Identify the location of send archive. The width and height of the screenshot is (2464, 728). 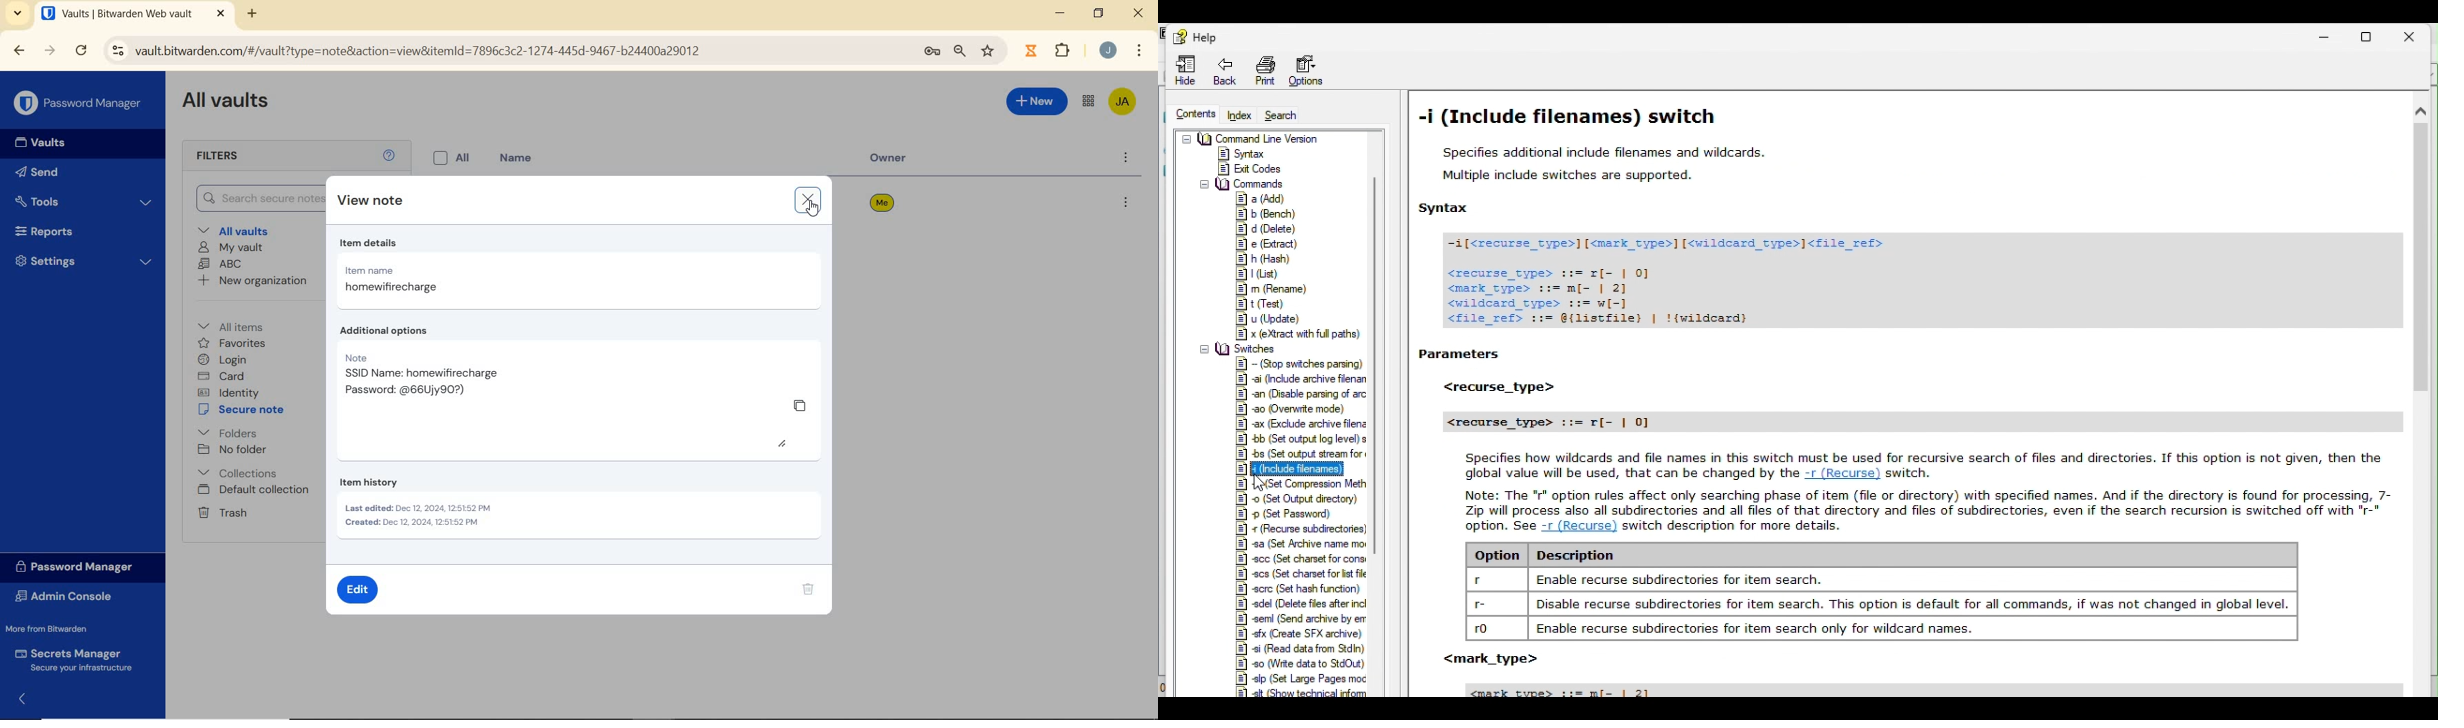
(1301, 621).